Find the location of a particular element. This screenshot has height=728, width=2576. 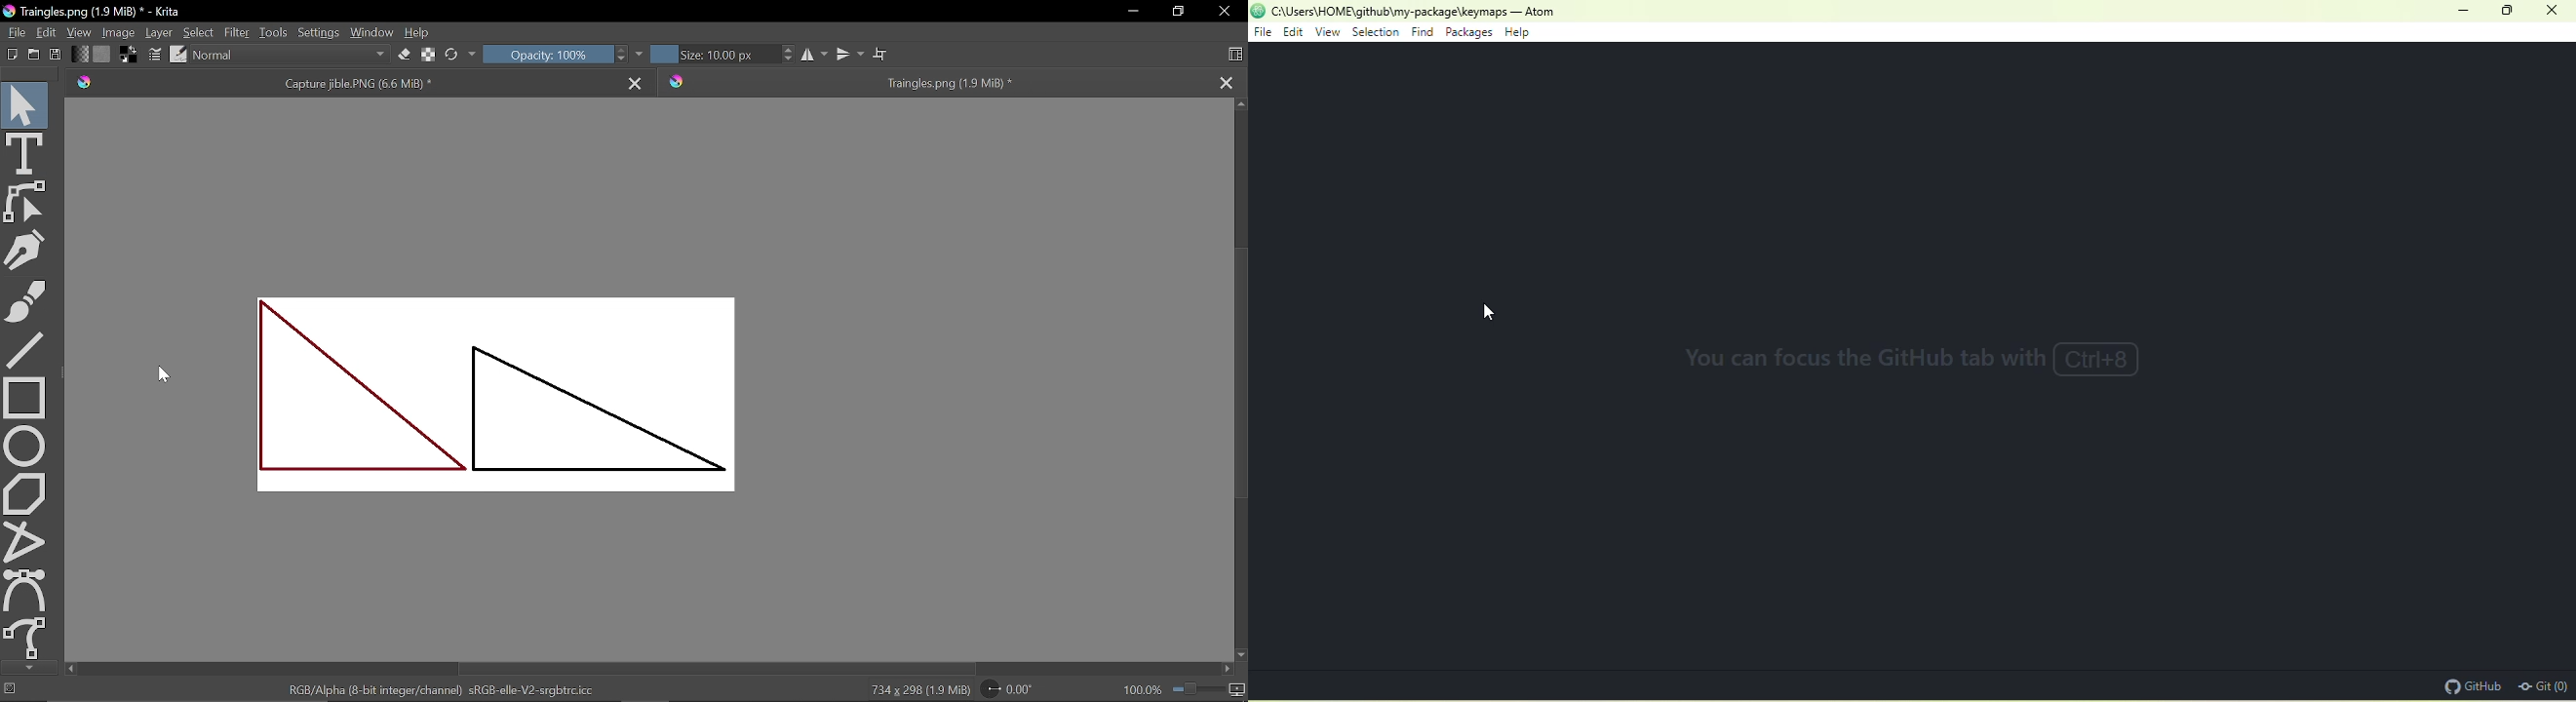

Size: 10.00 px is located at coordinates (711, 55).